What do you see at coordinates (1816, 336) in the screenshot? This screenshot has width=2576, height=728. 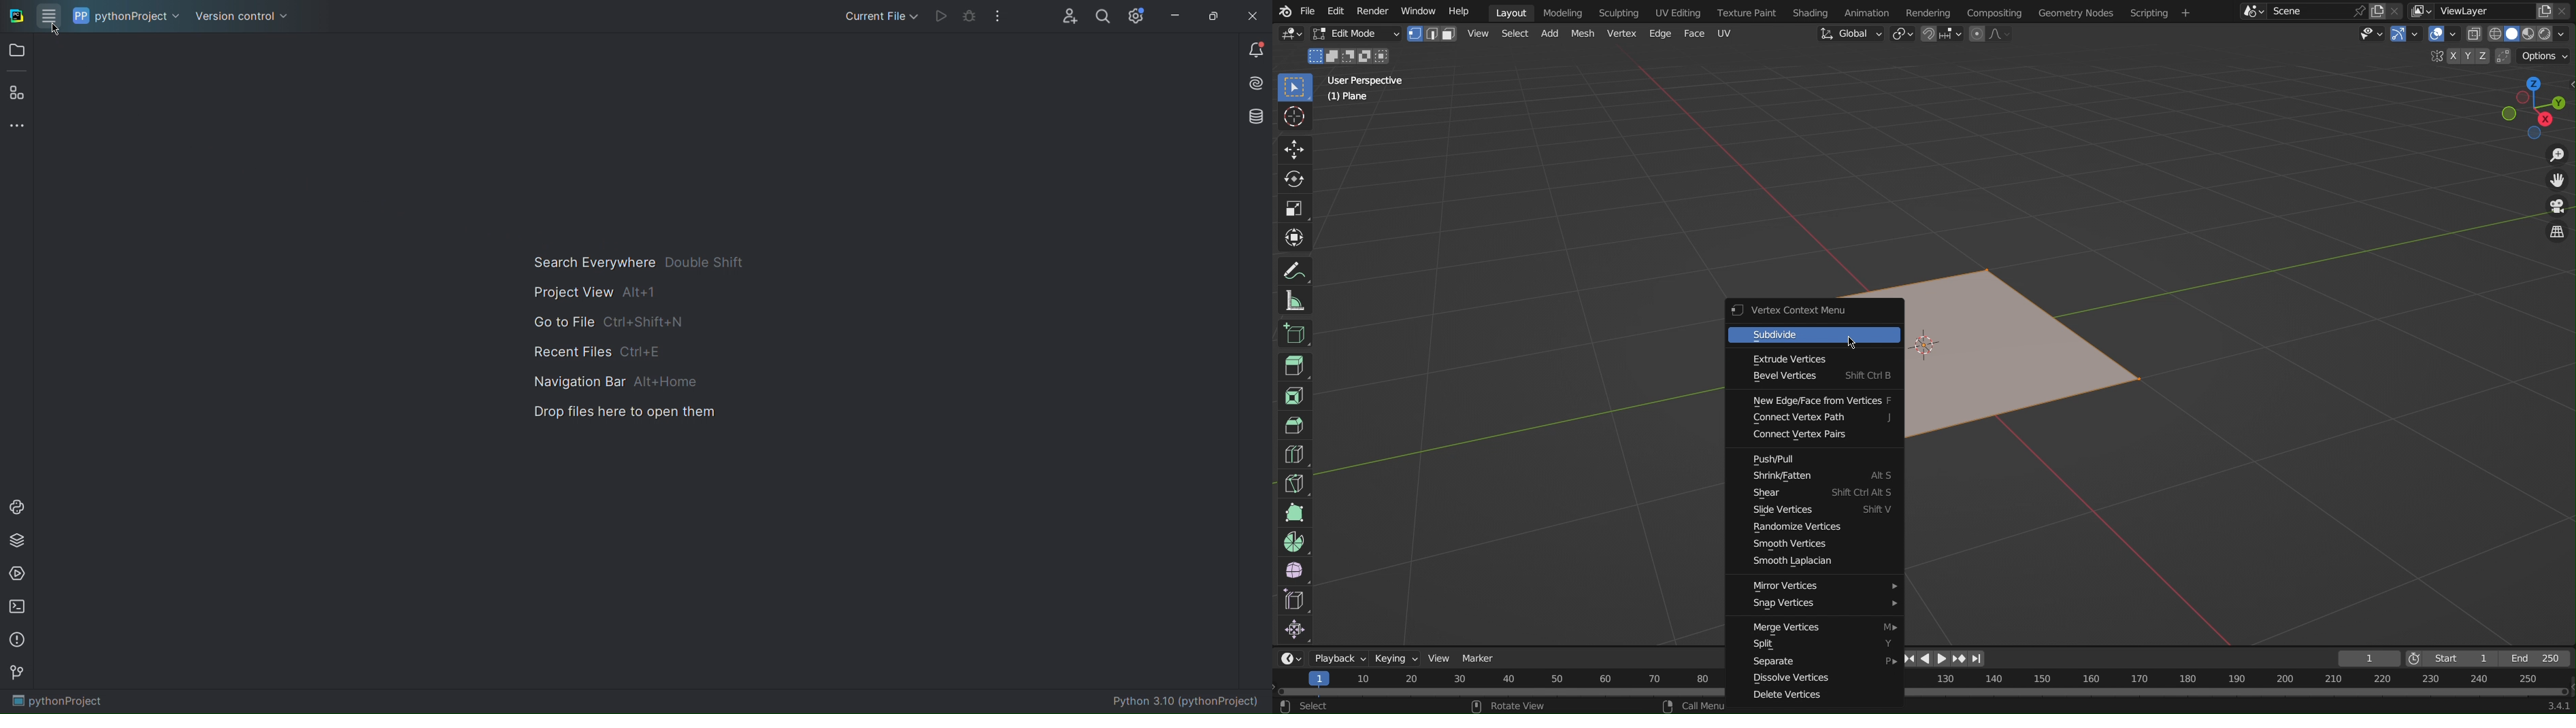 I see `Subdivide` at bounding box center [1816, 336].